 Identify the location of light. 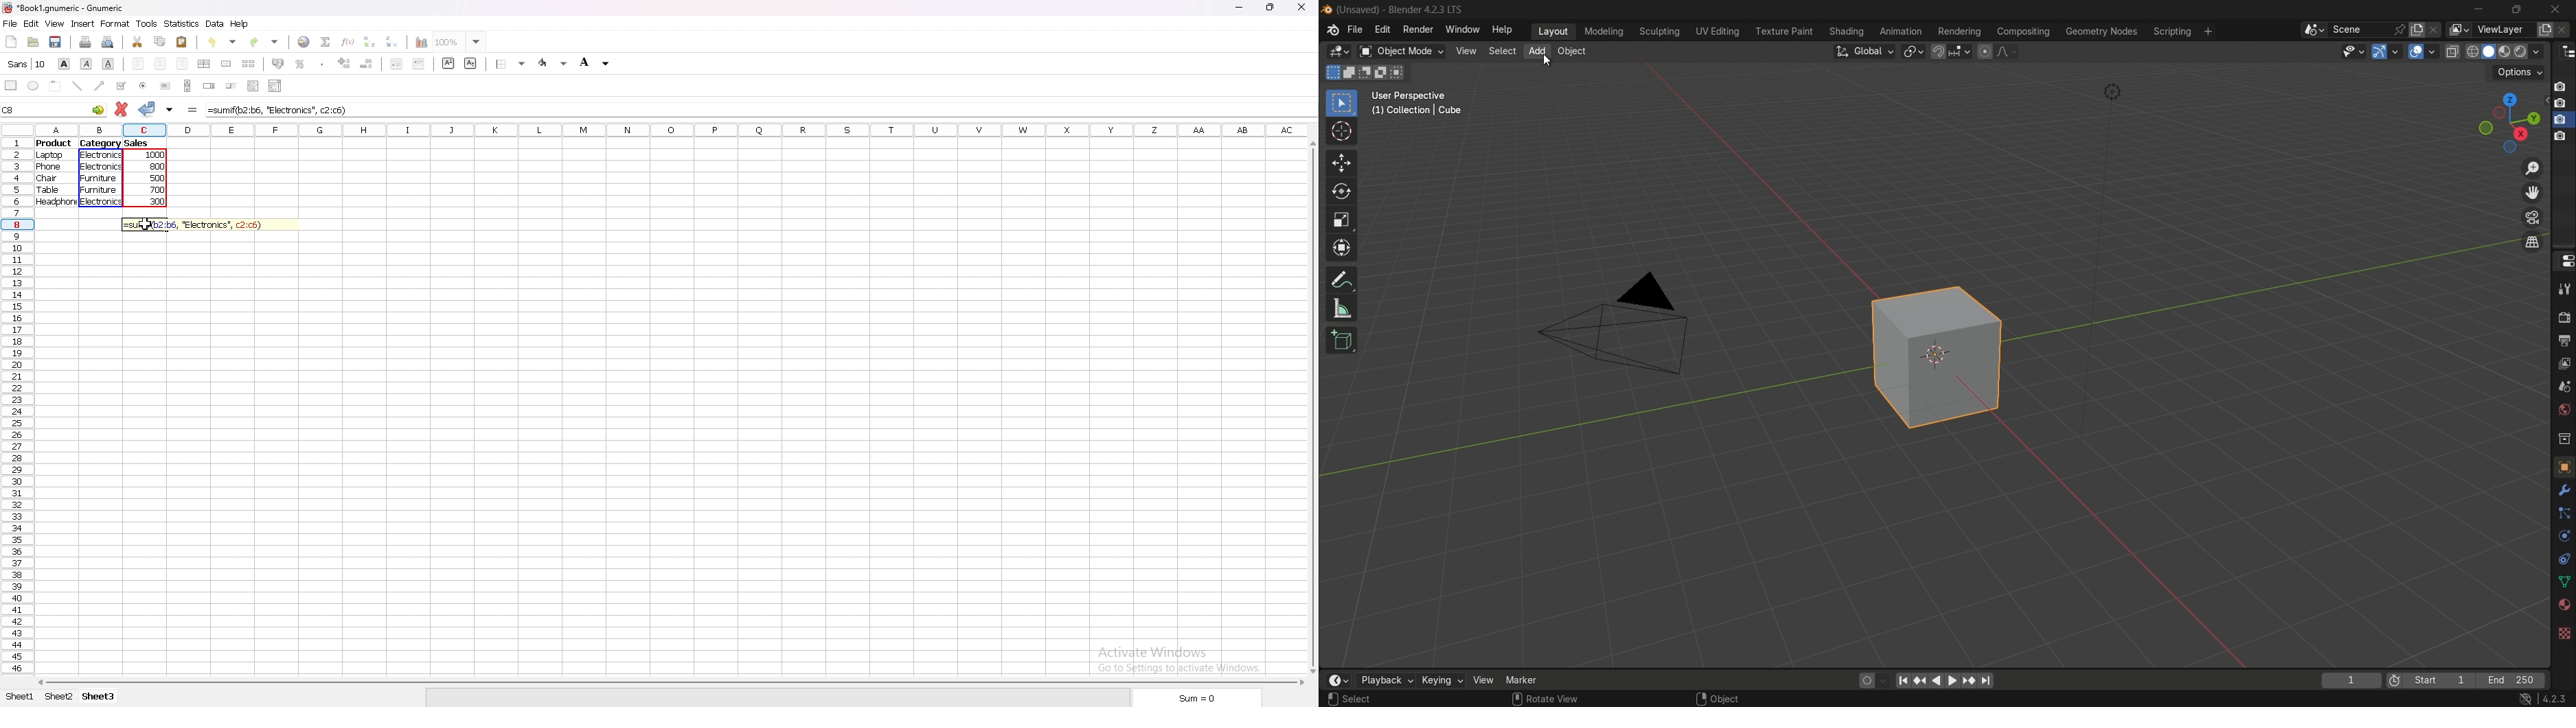
(2112, 92).